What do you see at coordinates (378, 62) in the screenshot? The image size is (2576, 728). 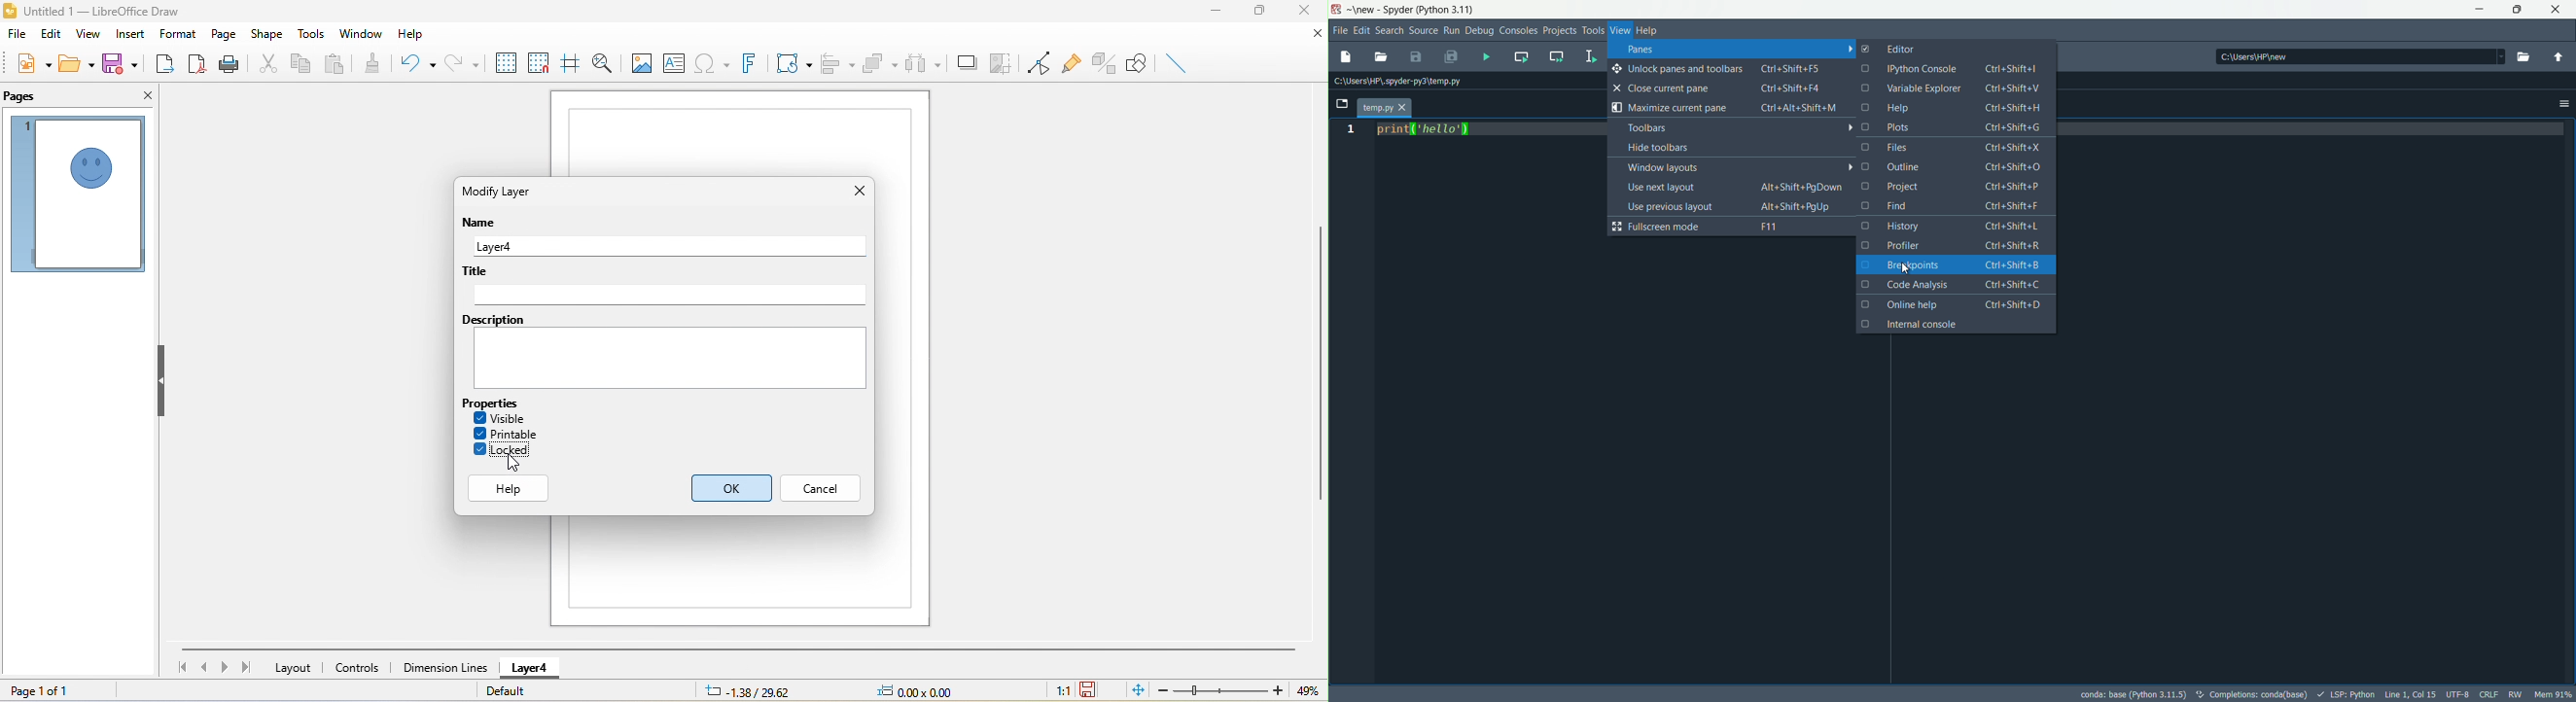 I see `clone formatting` at bounding box center [378, 62].